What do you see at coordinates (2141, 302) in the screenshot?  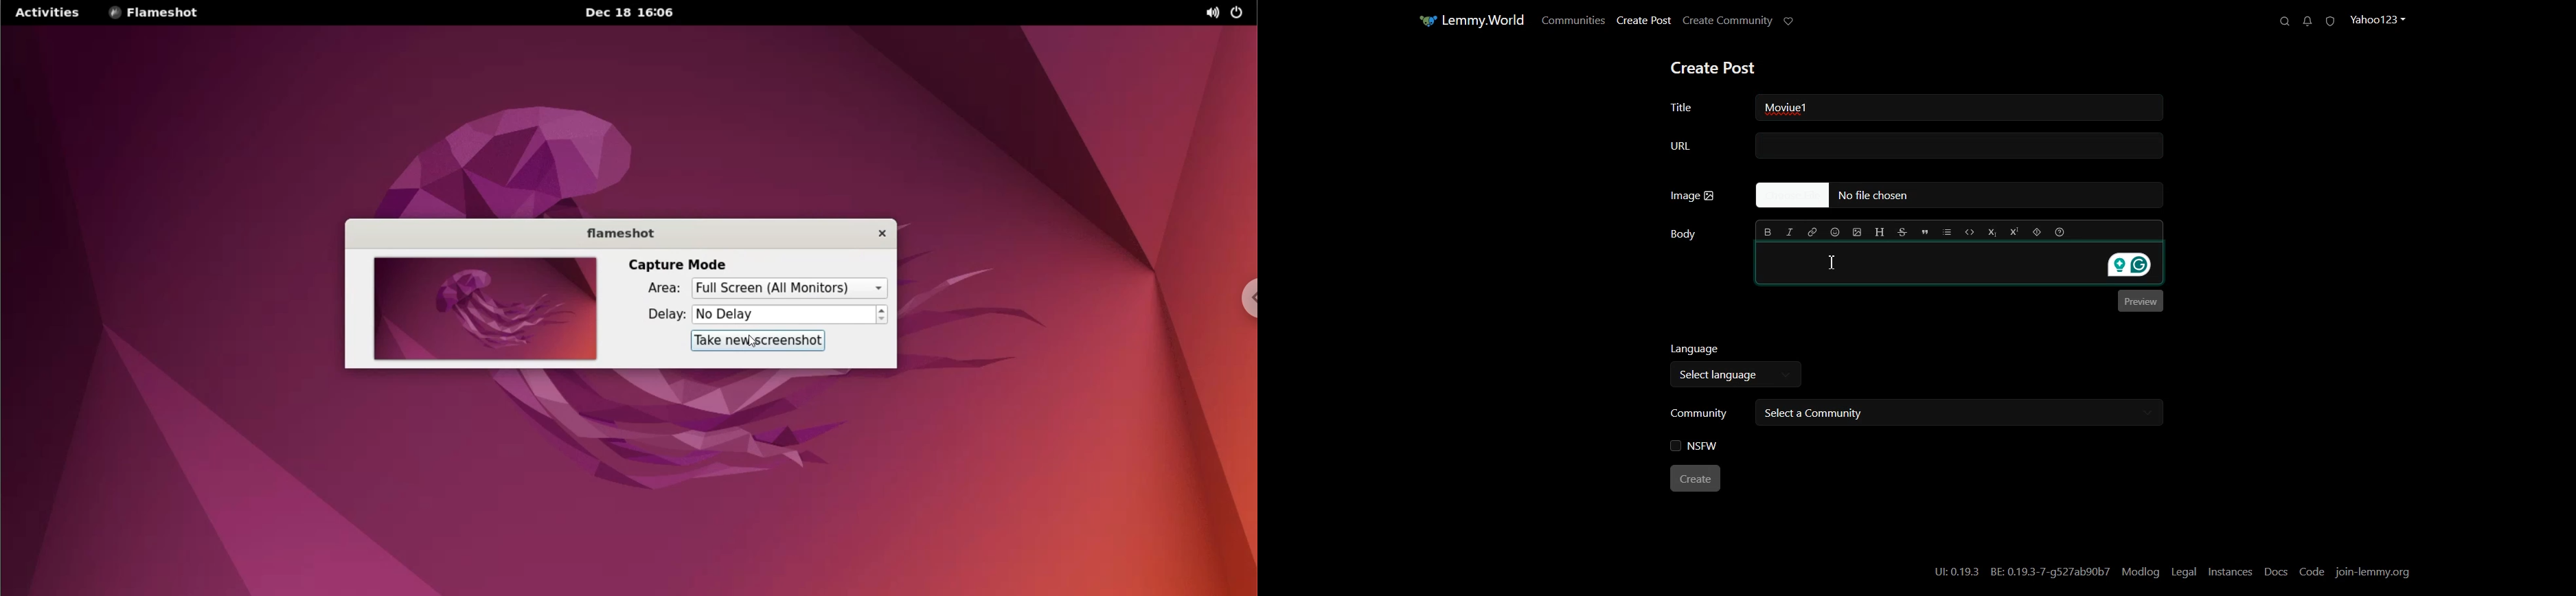 I see `Preview` at bounding box center [2141, 302].